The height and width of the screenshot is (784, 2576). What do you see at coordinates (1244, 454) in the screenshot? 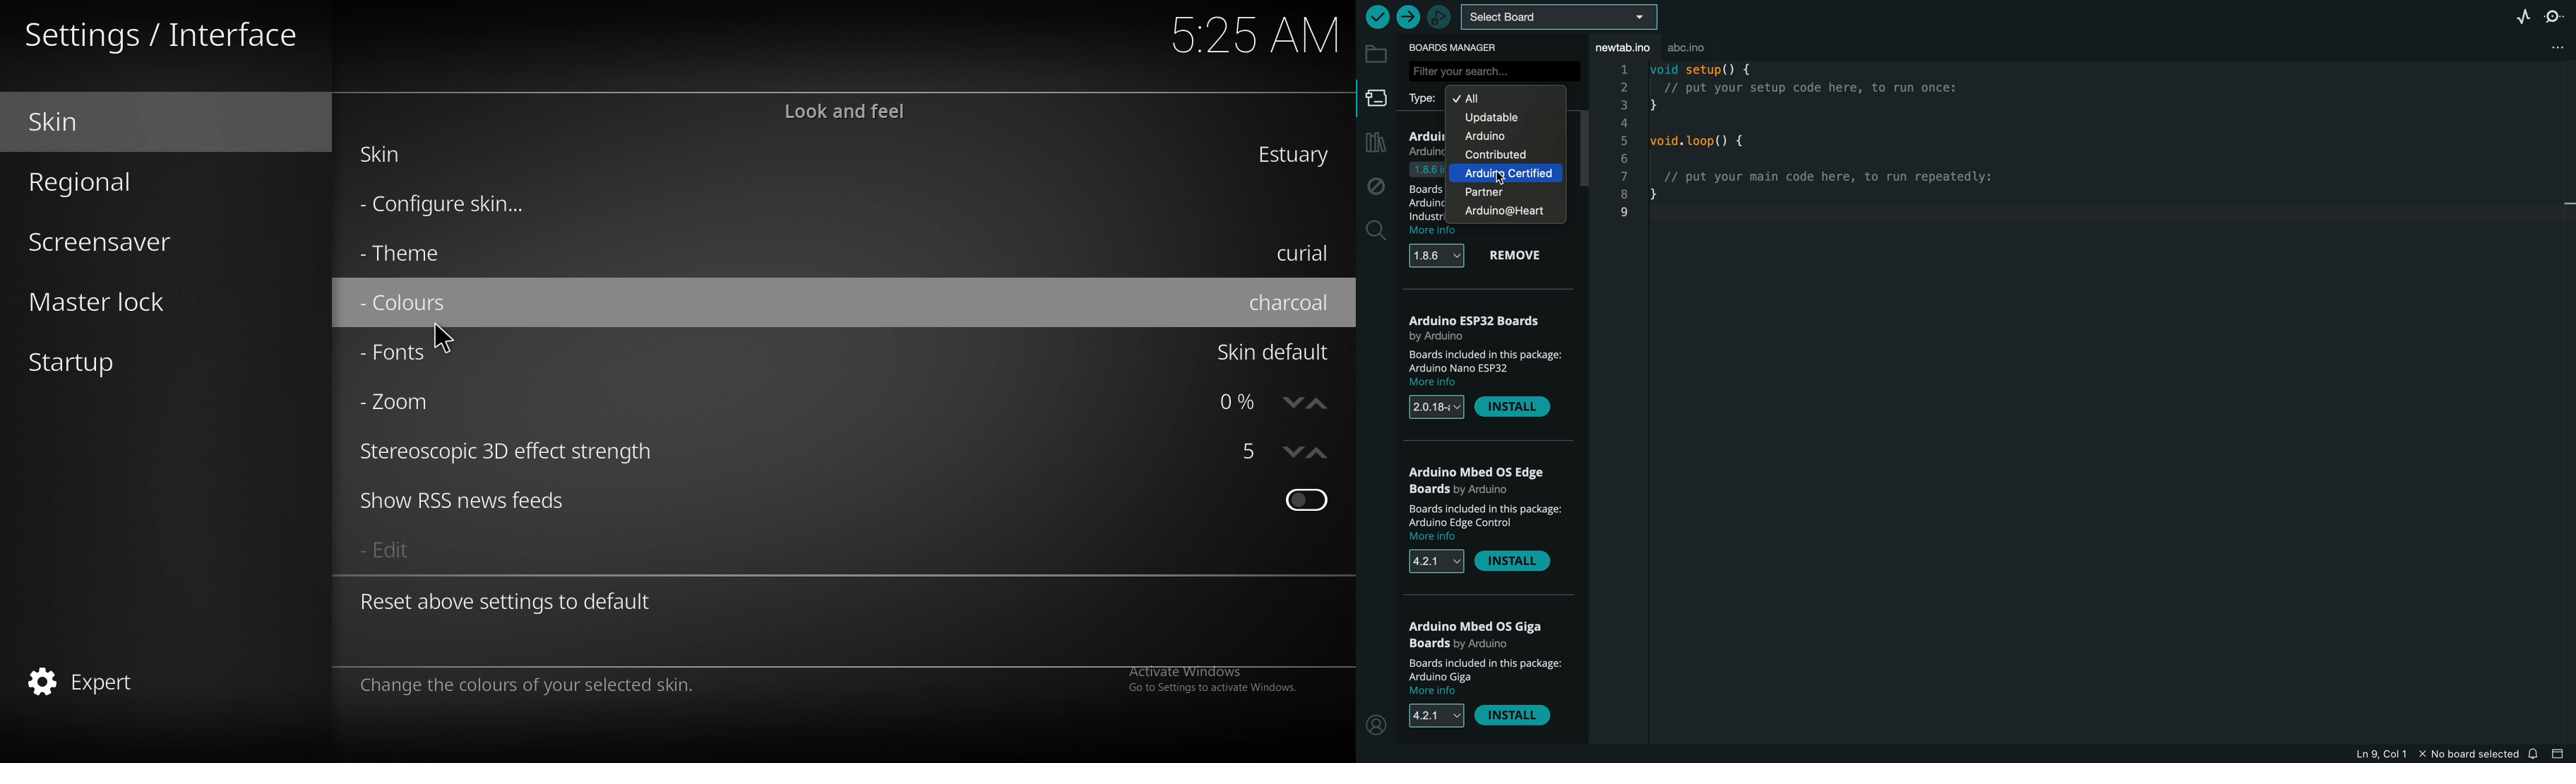
I see `strereoscopic 3d effect strength` at bounding box center [1244, 454].